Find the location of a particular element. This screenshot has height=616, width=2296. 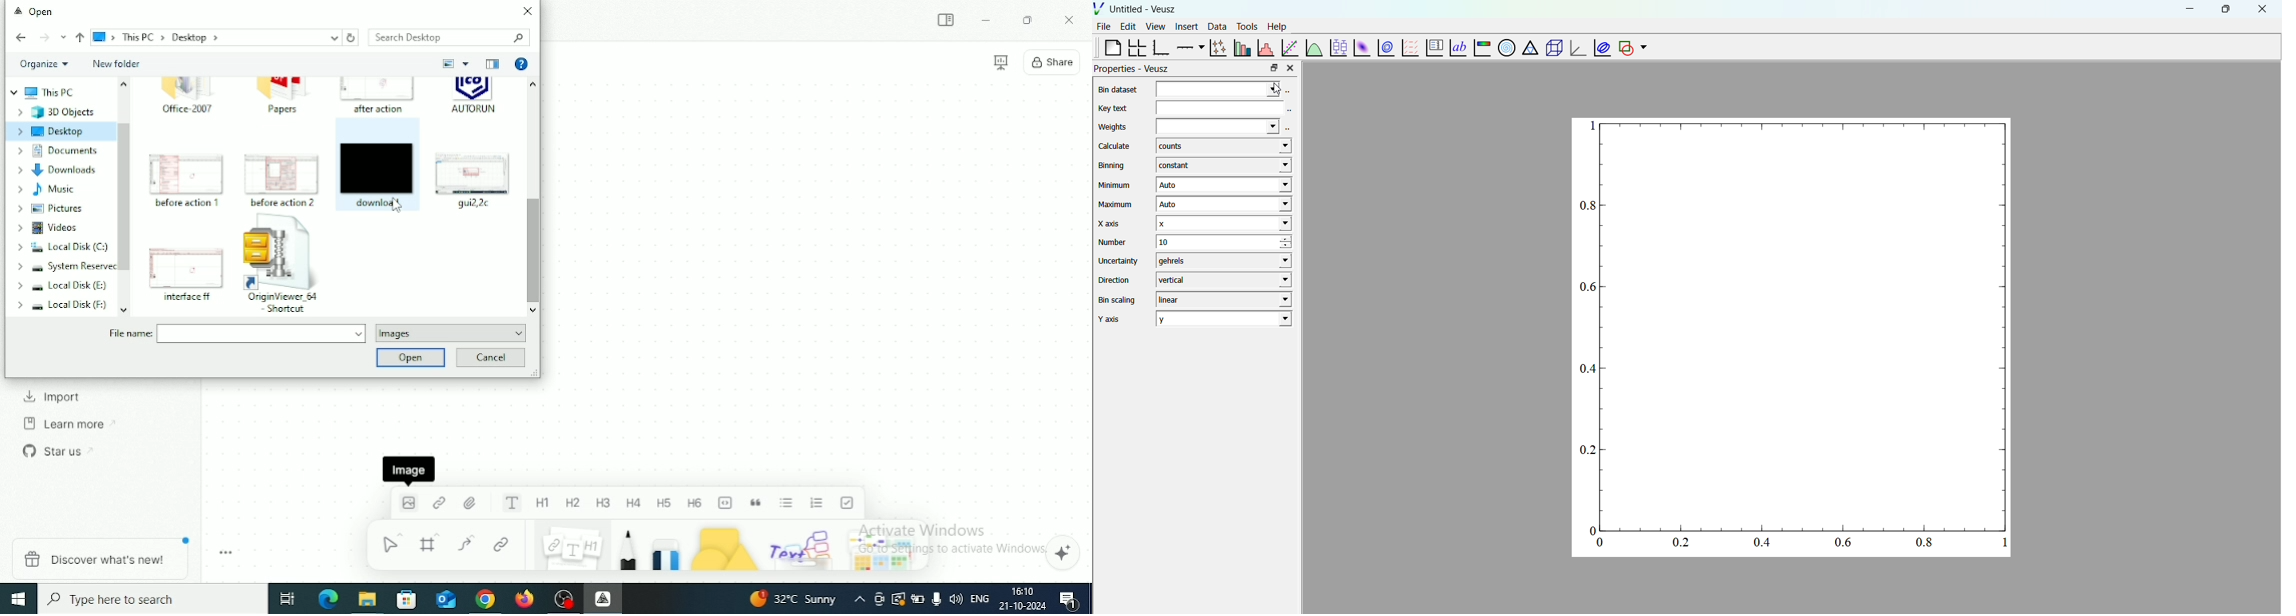

Music is located at coordinates (51, 190).